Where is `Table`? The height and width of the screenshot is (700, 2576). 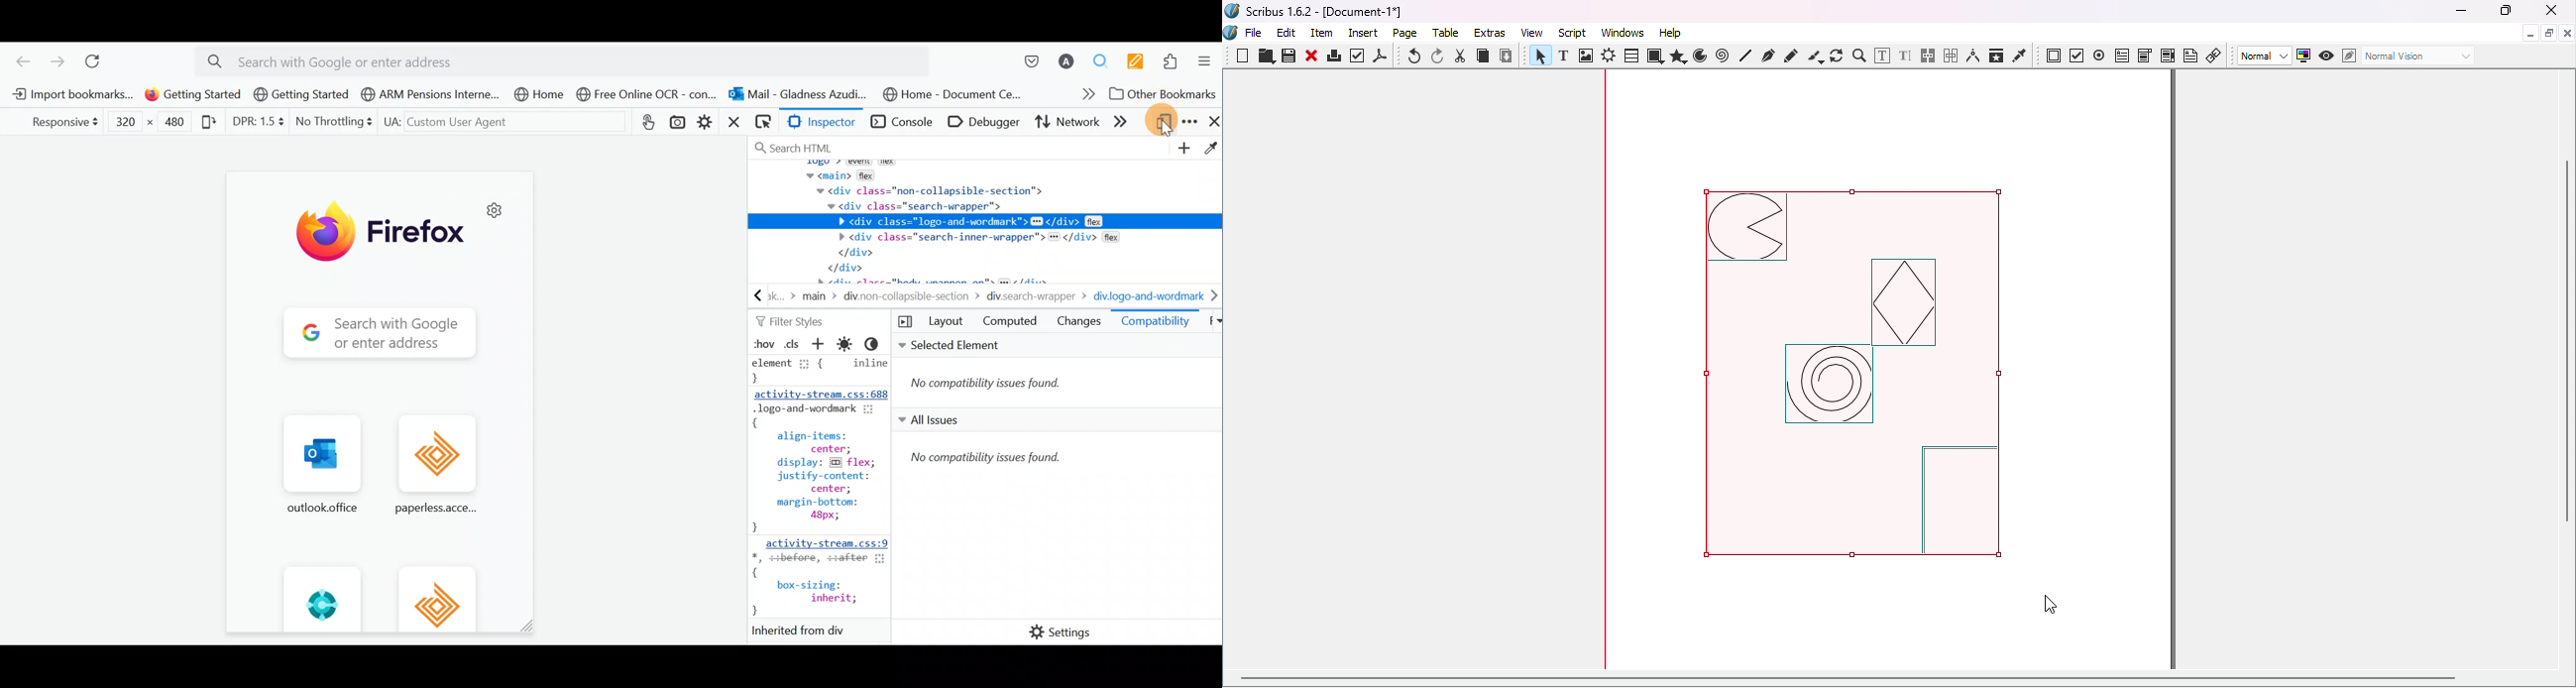
Table is located at coordinates (1449, 34).